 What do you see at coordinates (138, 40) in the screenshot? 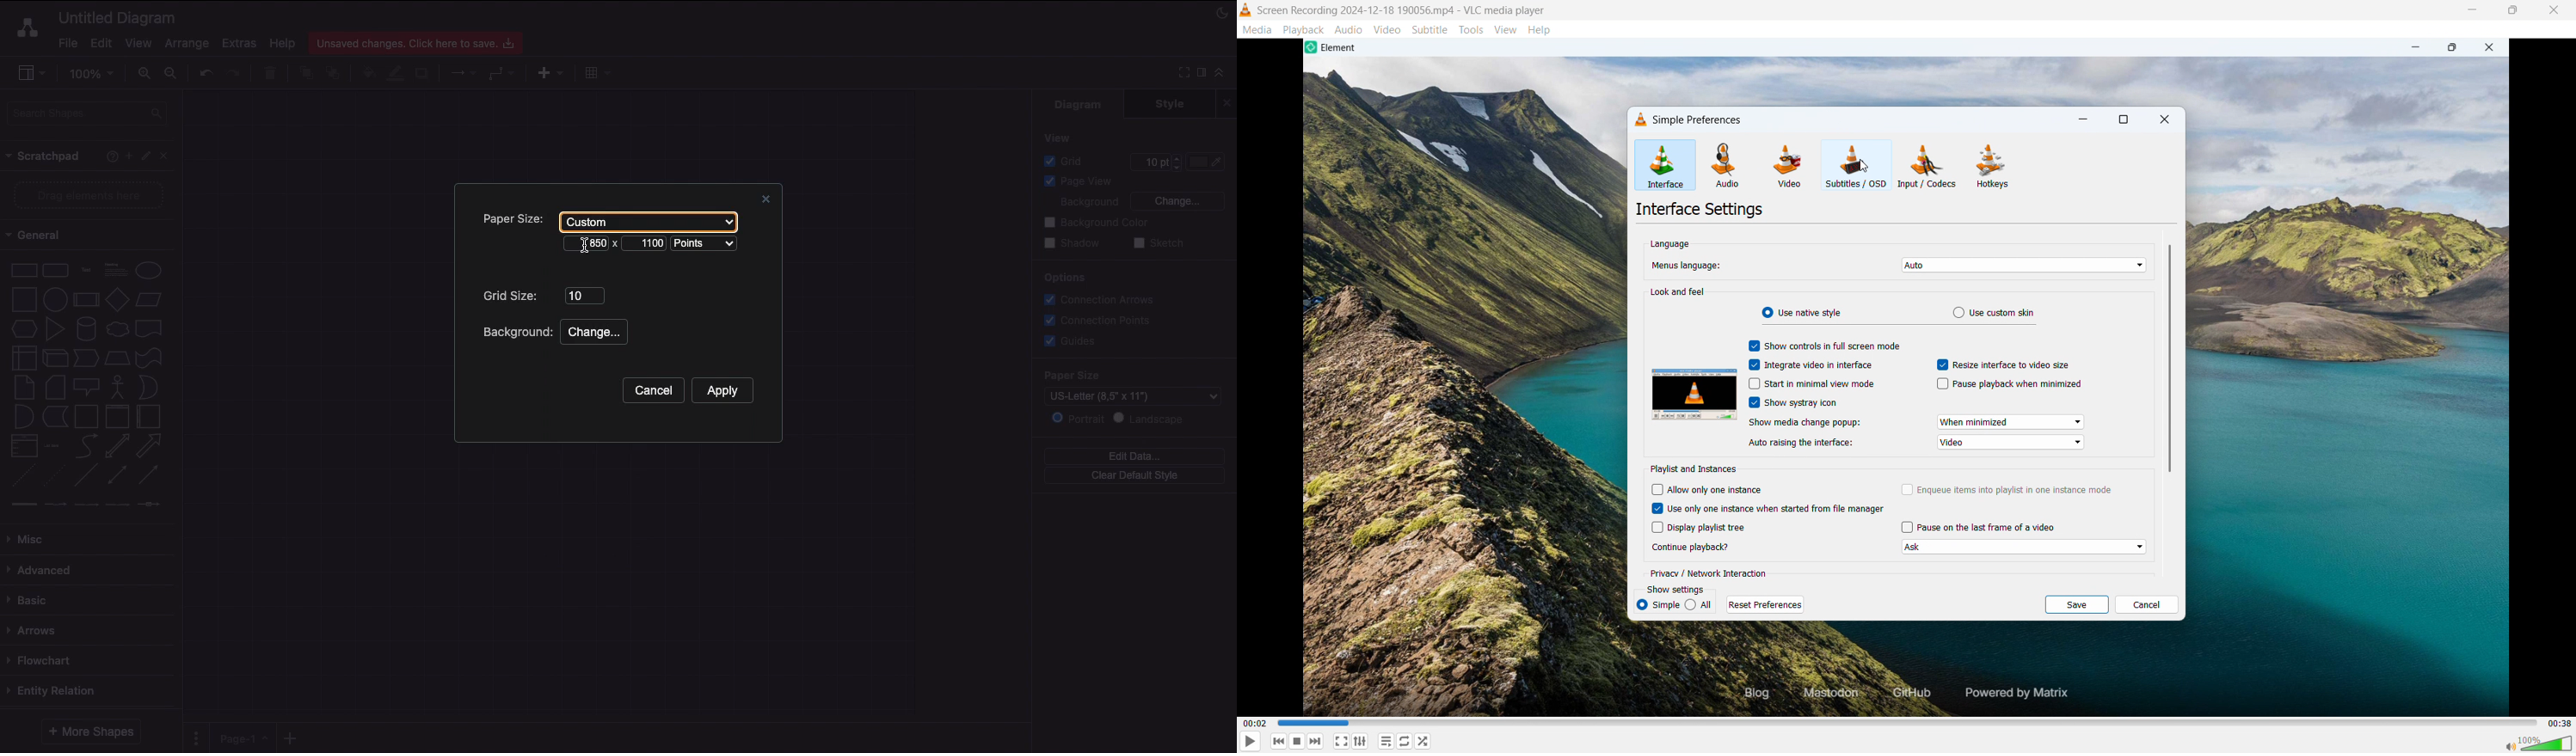
I see `View` at bounding box center [138, 40].